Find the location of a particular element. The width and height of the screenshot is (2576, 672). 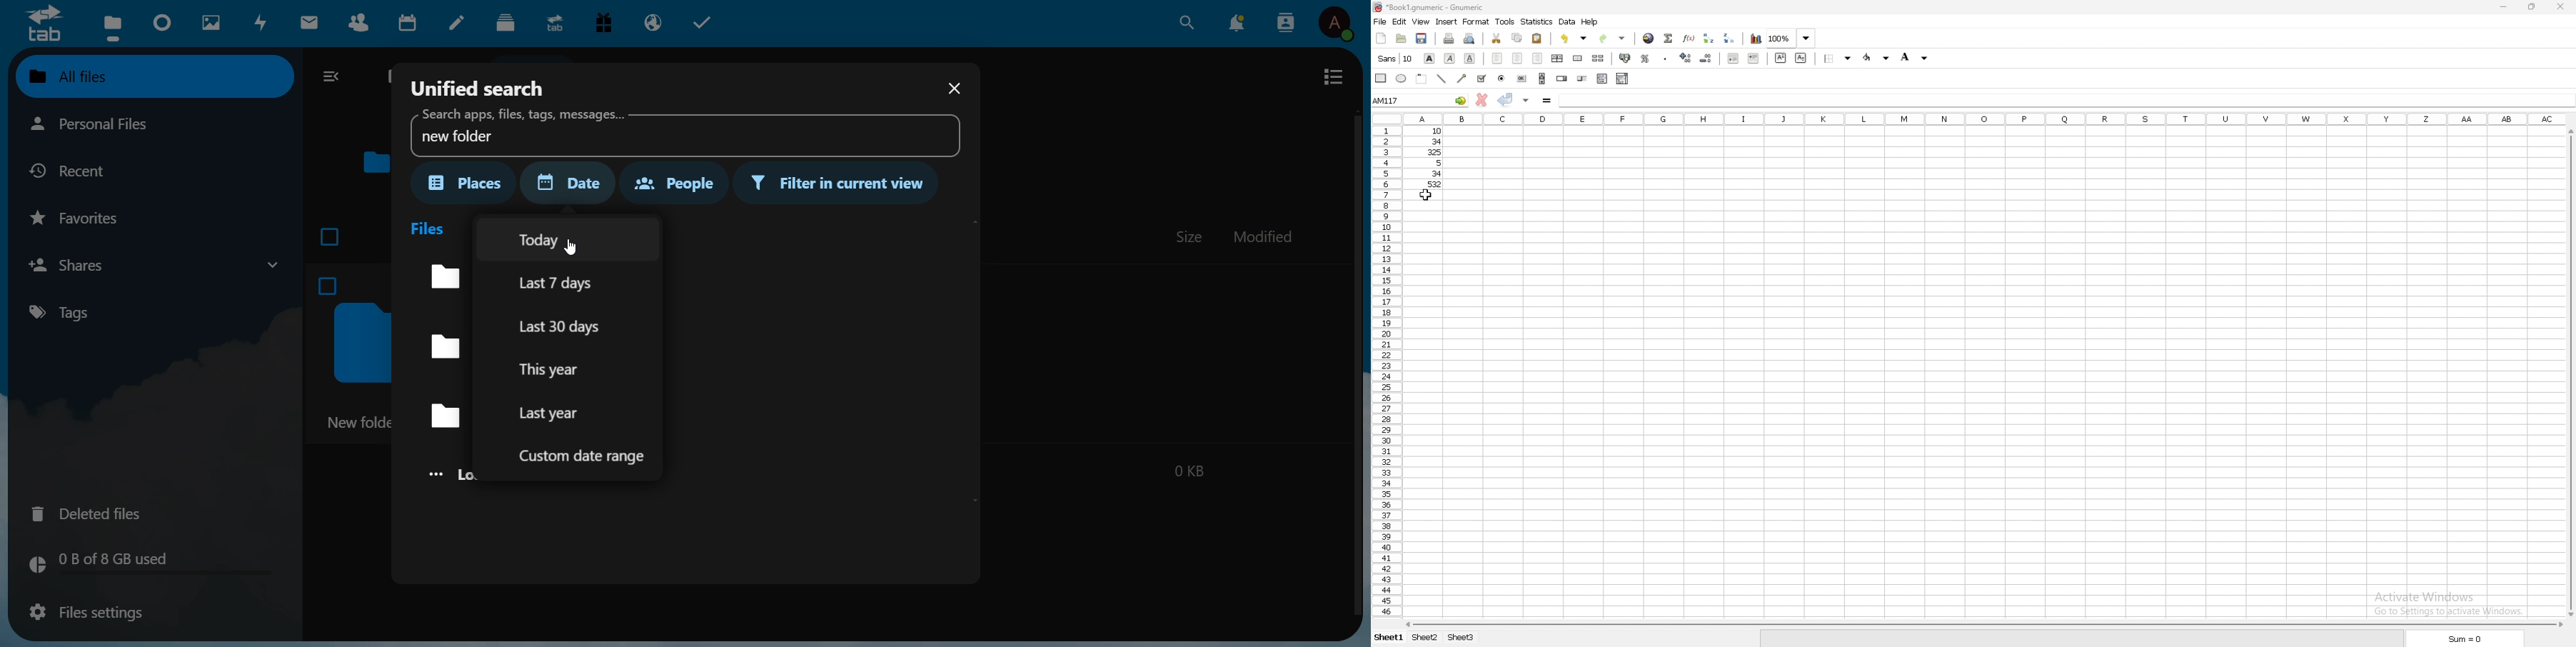

centre horizontally is located at coordinates (1557, 58).